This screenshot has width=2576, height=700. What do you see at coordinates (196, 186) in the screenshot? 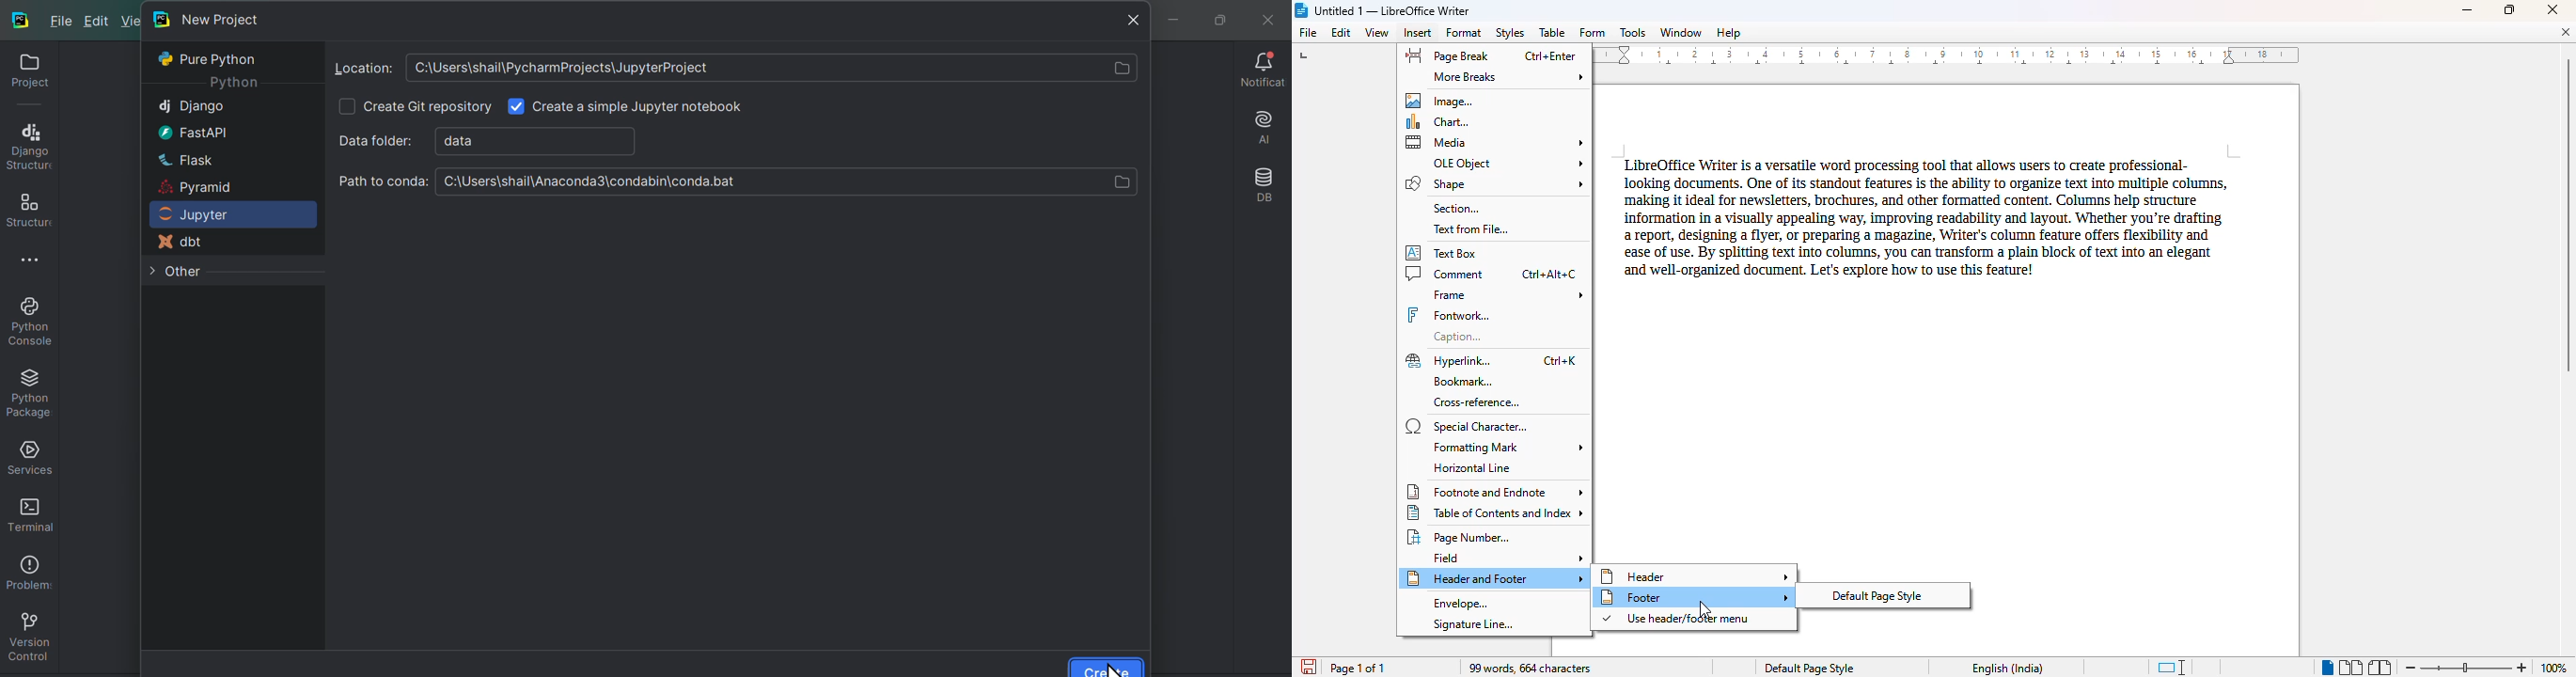
I see `Pyramid` at bounding box center [196, 186].